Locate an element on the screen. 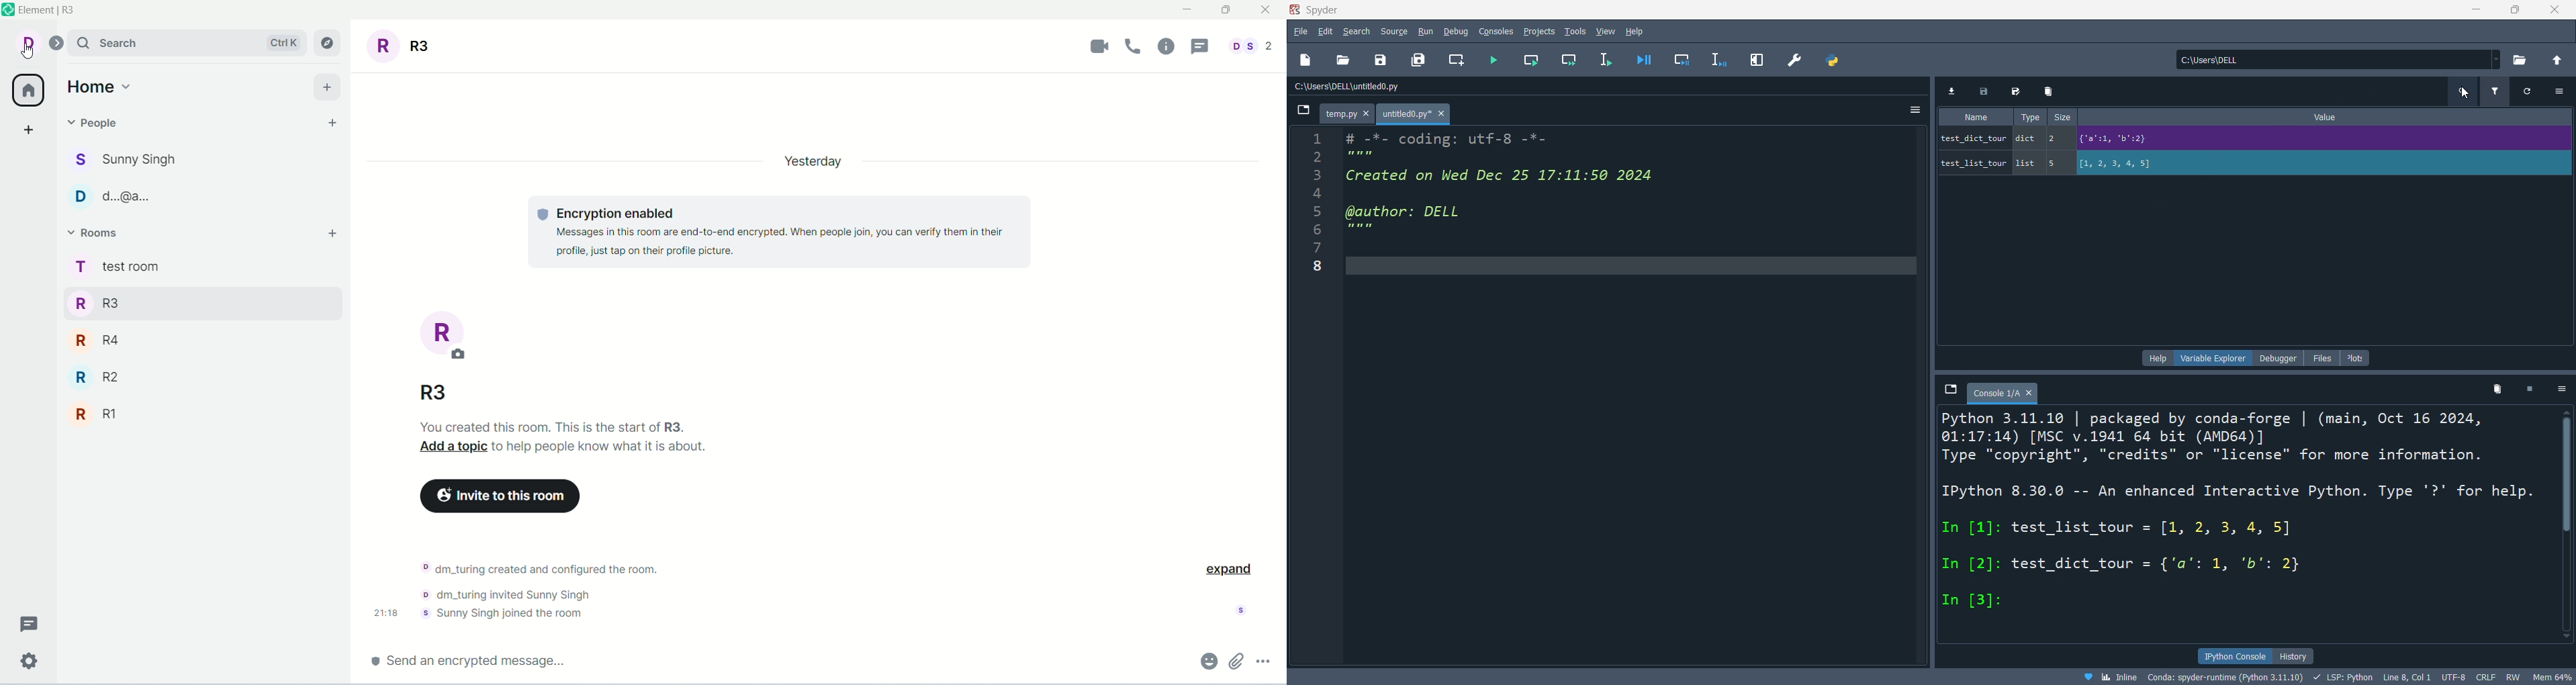 This screenshot has width=2576, height=700. # -T- coding: utTt-8 -"-
Created on Wed Dec 25 17:11:50 2024
(@author: DELL is located at coordinates (1511, 181).